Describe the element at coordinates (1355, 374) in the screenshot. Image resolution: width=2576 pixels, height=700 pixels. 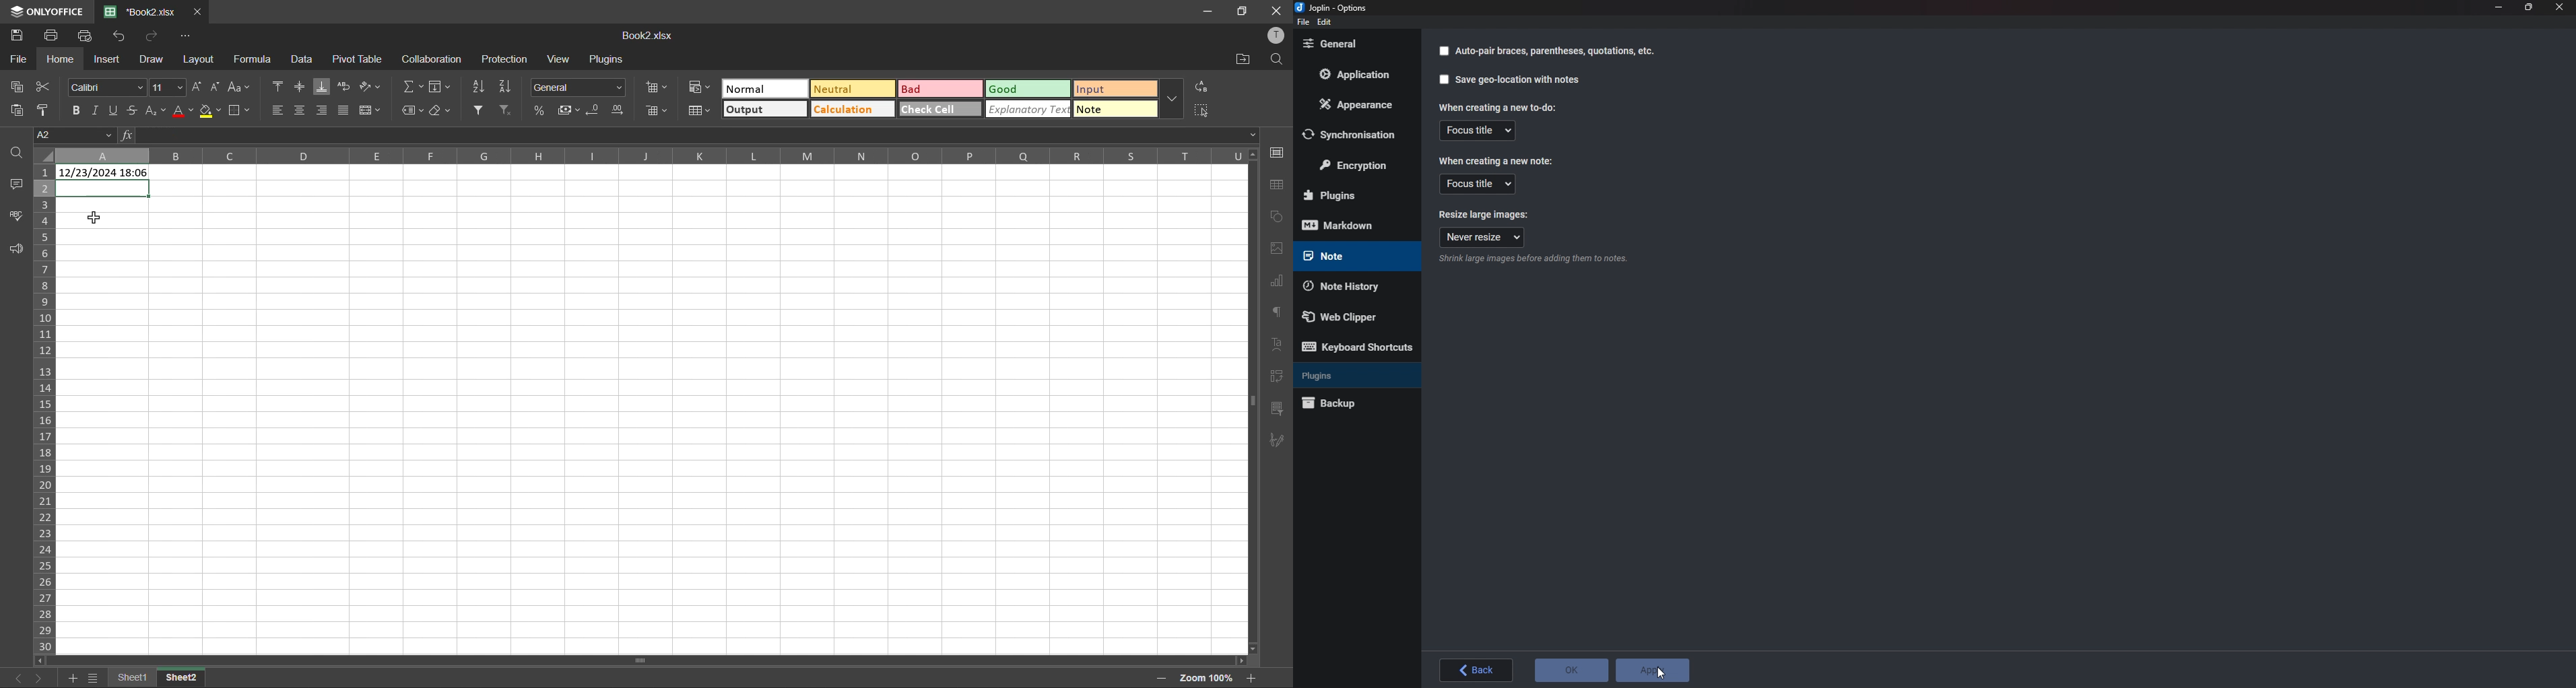
I see `Plugins` at that location.